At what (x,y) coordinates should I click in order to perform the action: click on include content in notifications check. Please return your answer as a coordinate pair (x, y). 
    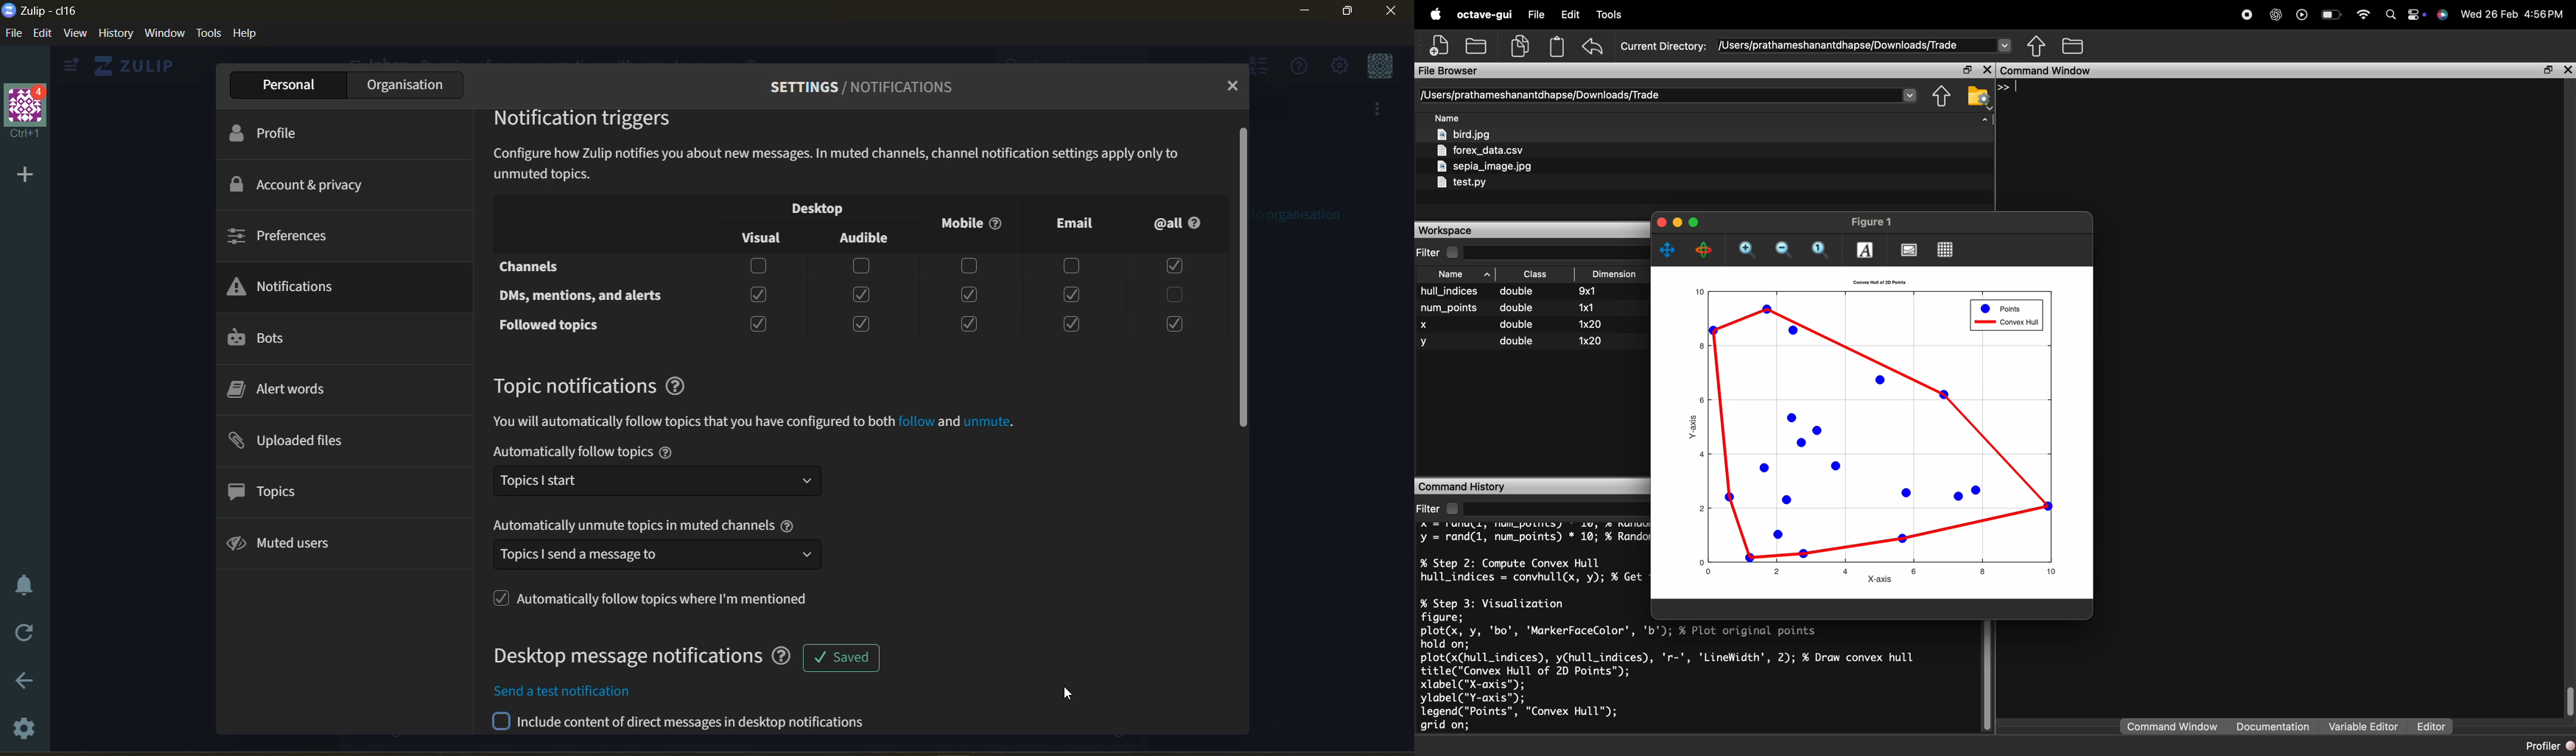
    Looking at the image, I should click on (672, 689).